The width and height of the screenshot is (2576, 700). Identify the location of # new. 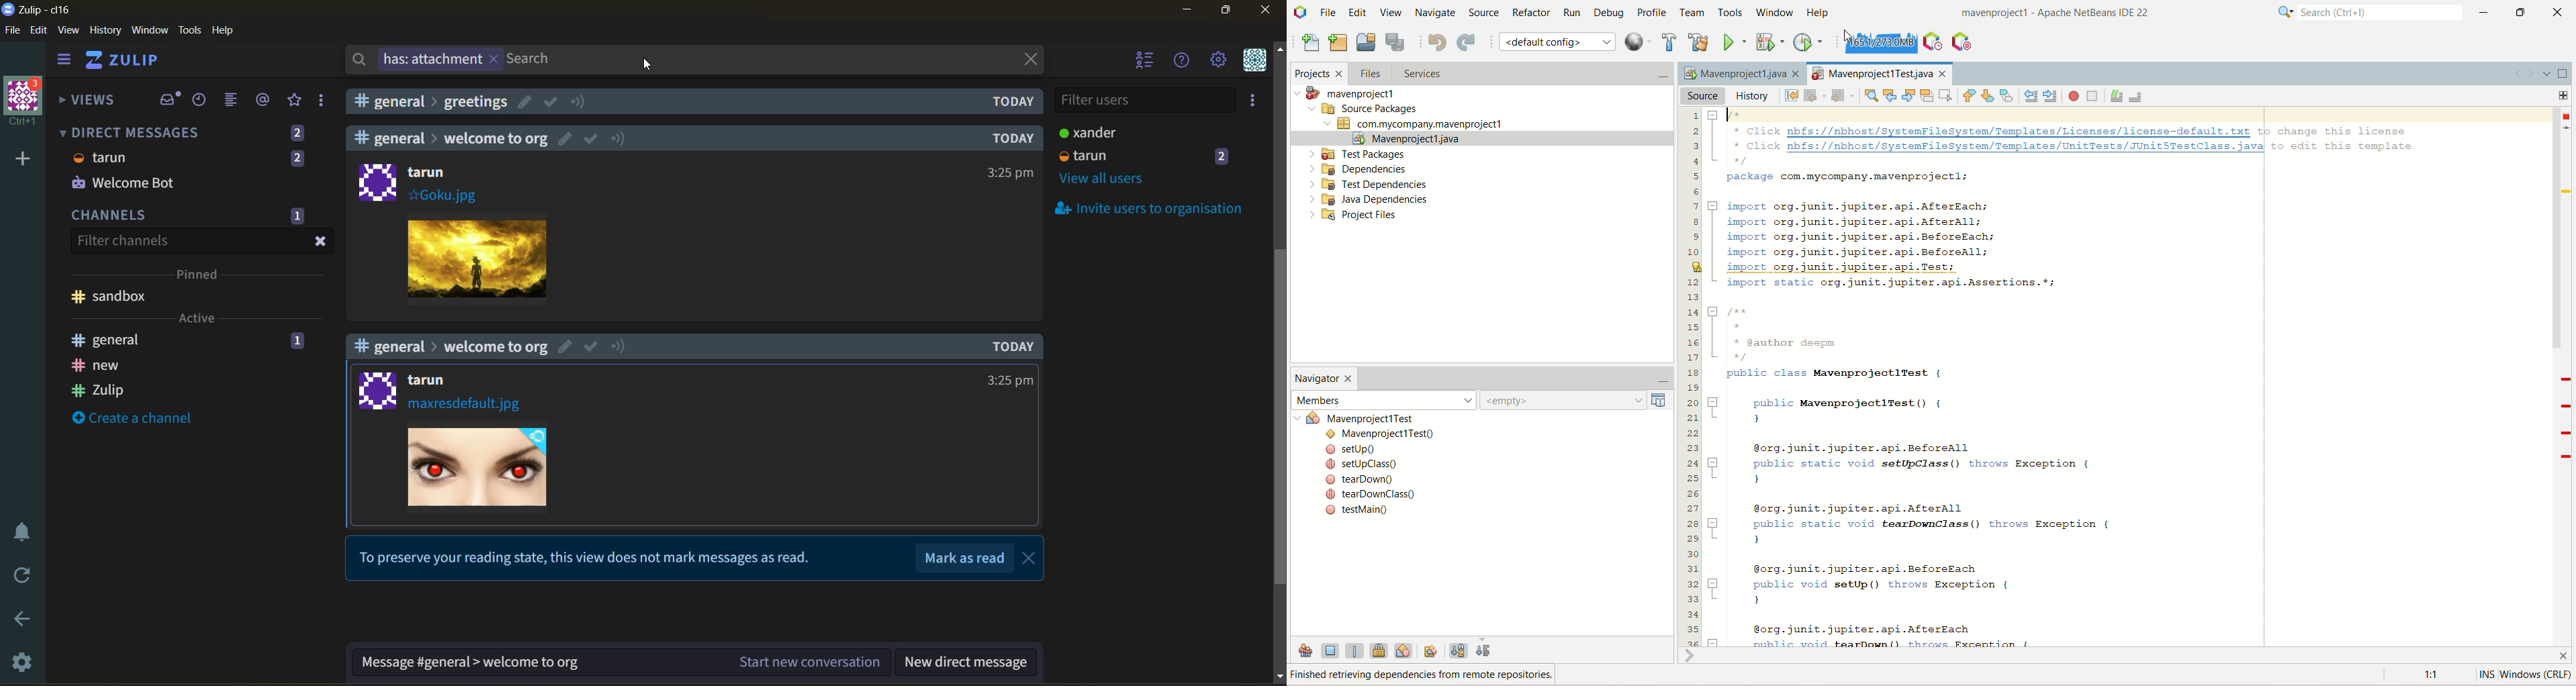
(97, 366).